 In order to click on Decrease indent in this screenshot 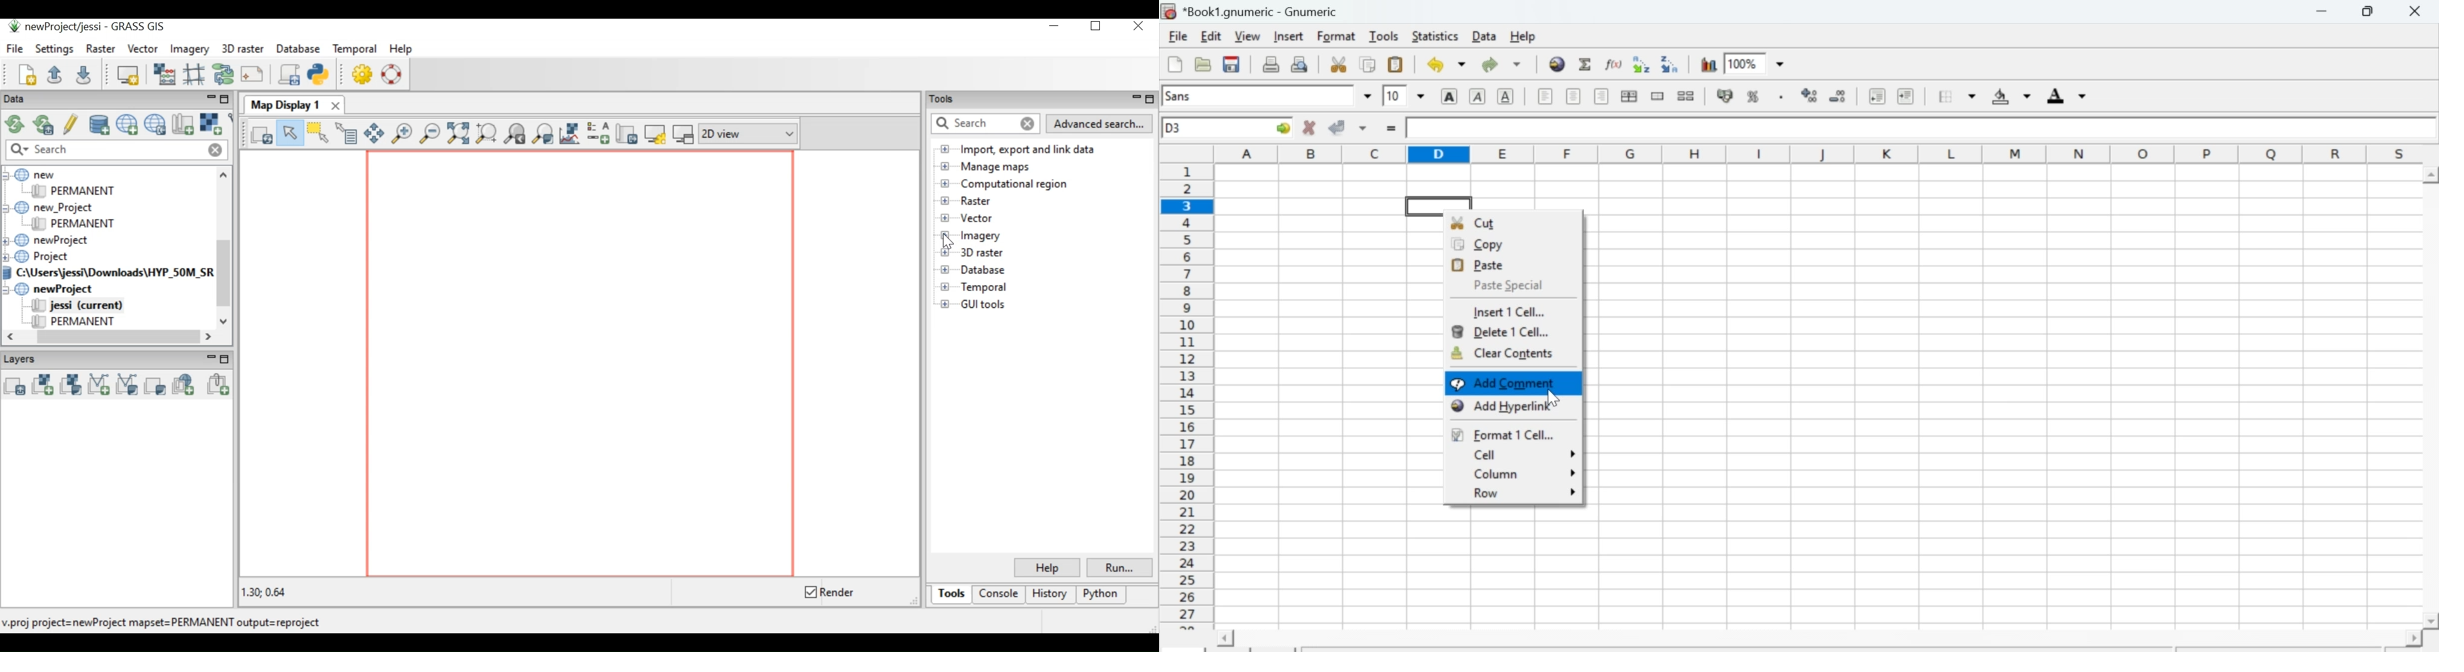, I will do `click(1876, 96)`.